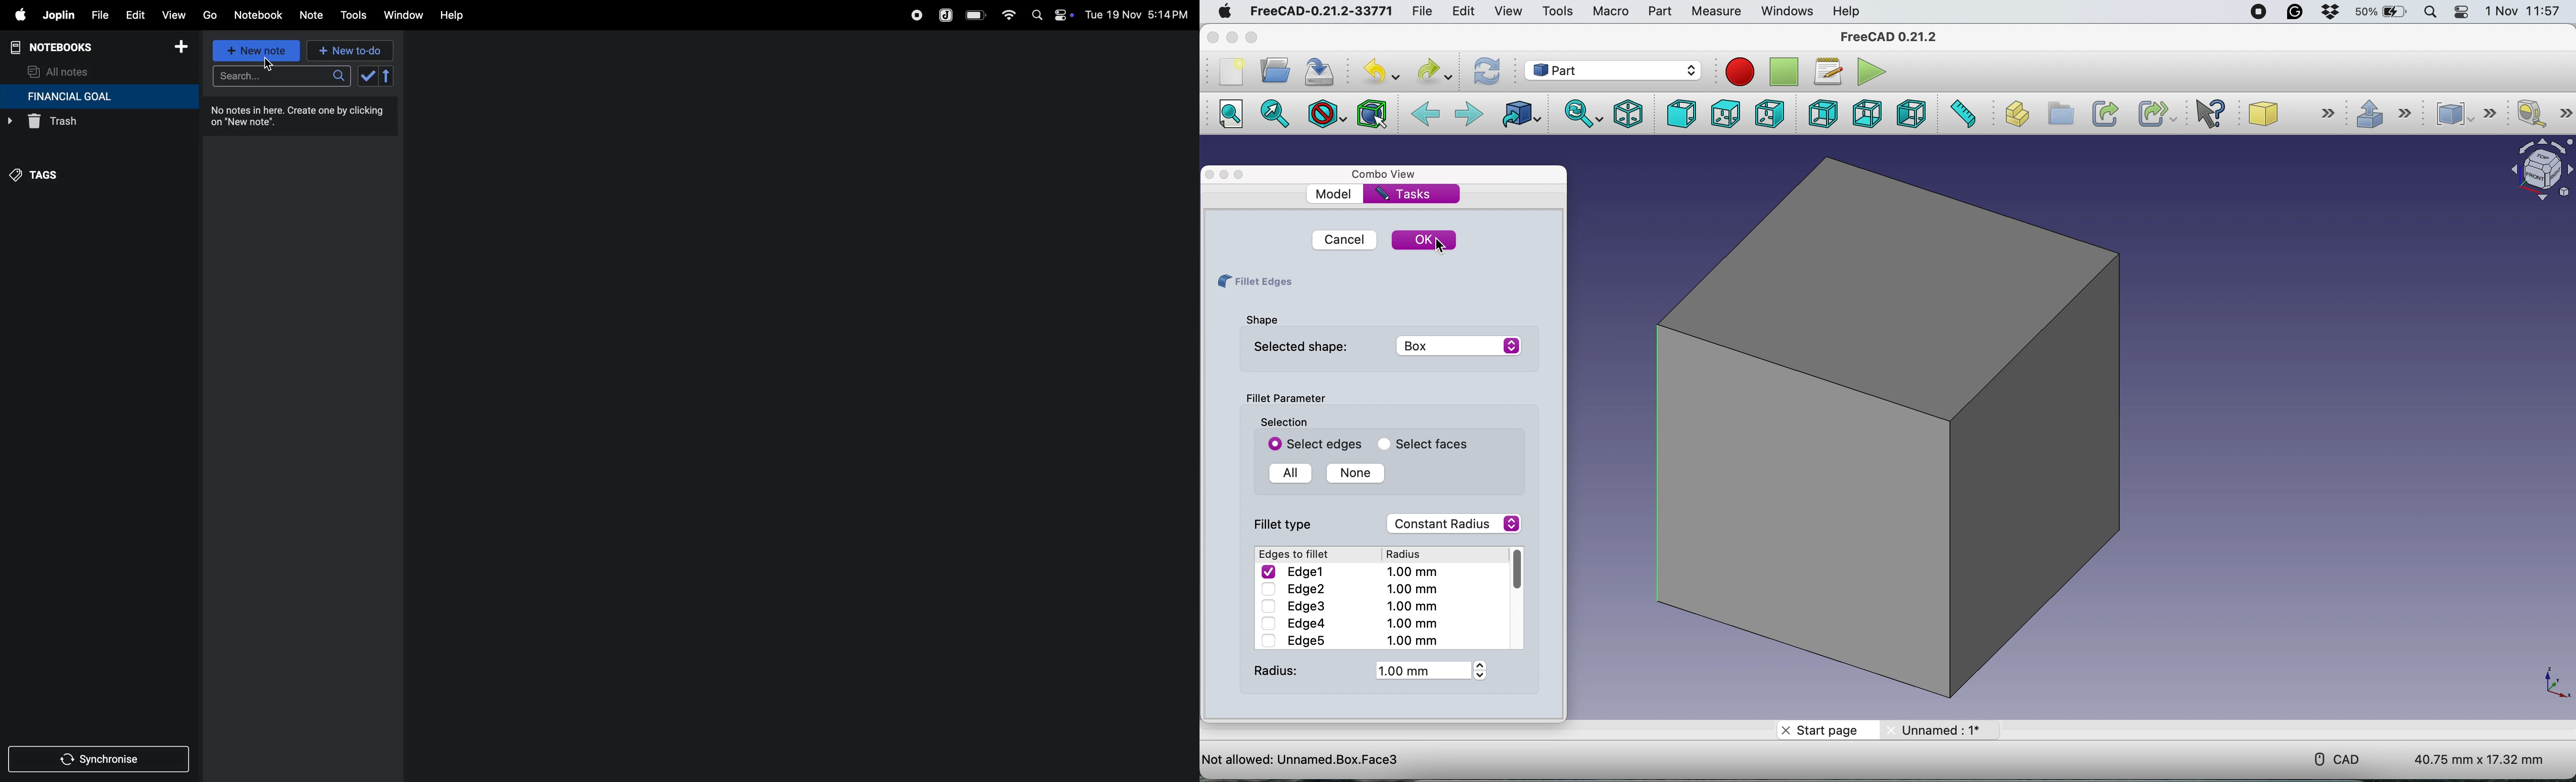 The image size is (2576, 784). Describe the element at coordinates (78, 124) in the screenshot. I see `trash` at that location.